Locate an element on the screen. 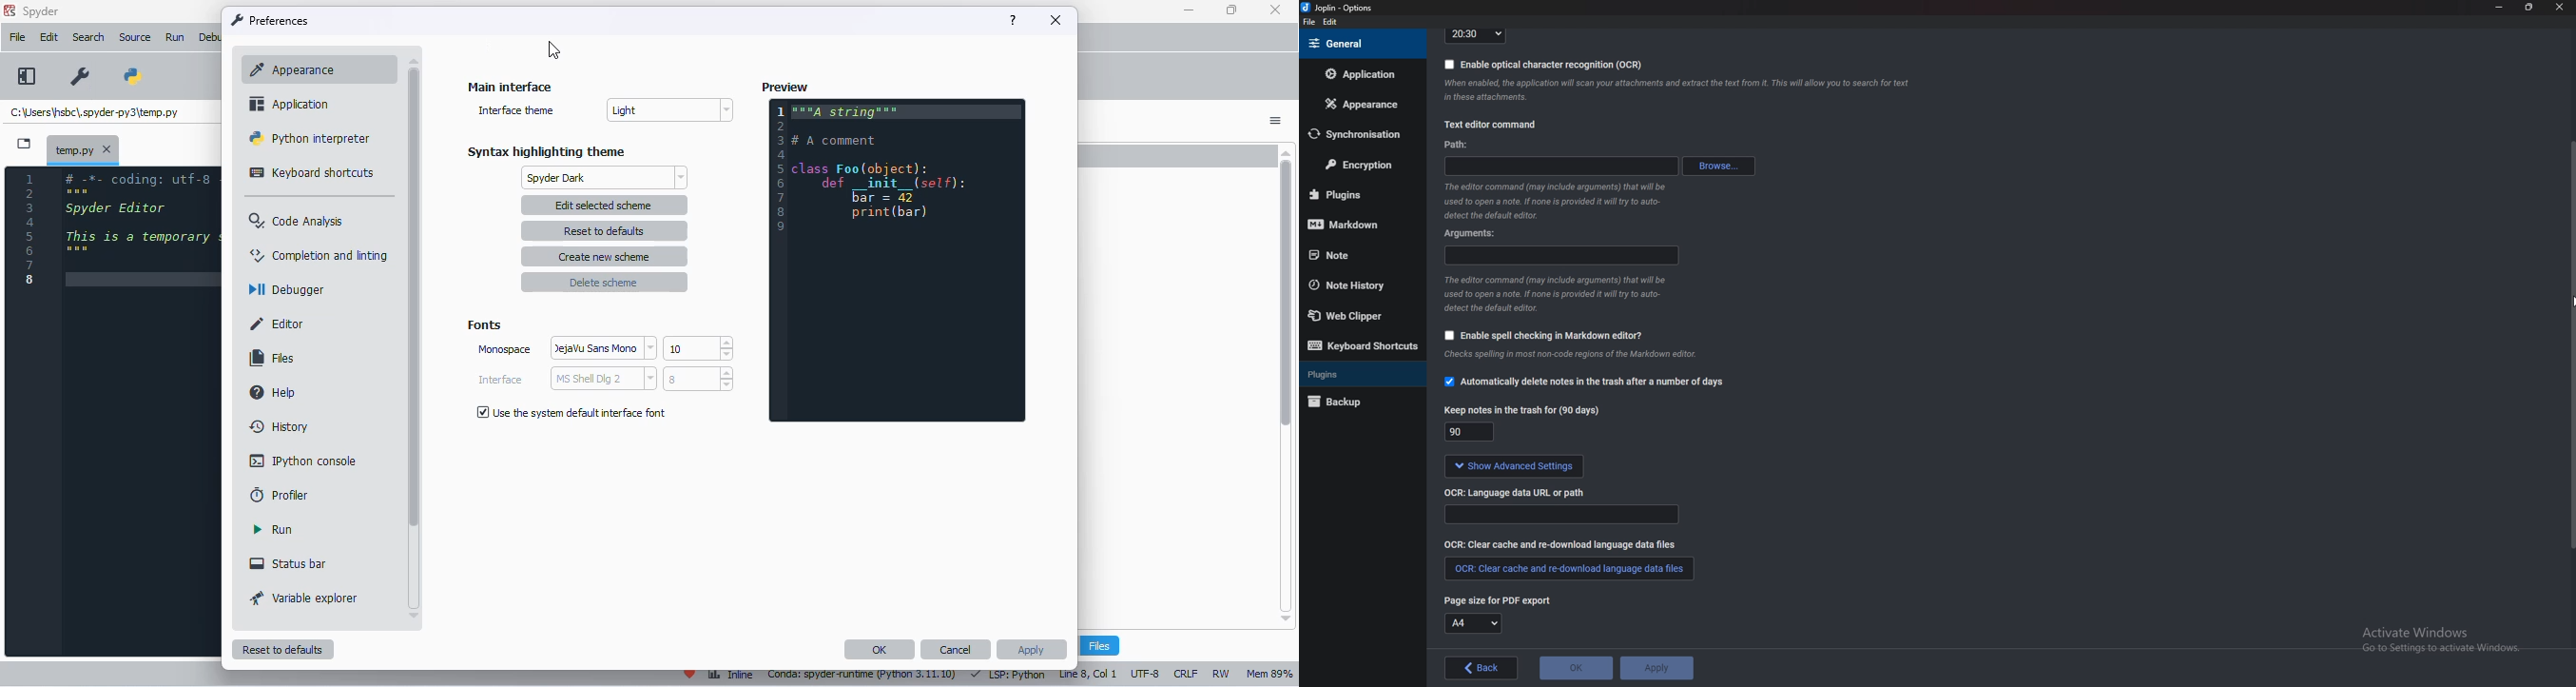 This screenshot has height=700, width=2576. close is located at coordinates (1056, 21).